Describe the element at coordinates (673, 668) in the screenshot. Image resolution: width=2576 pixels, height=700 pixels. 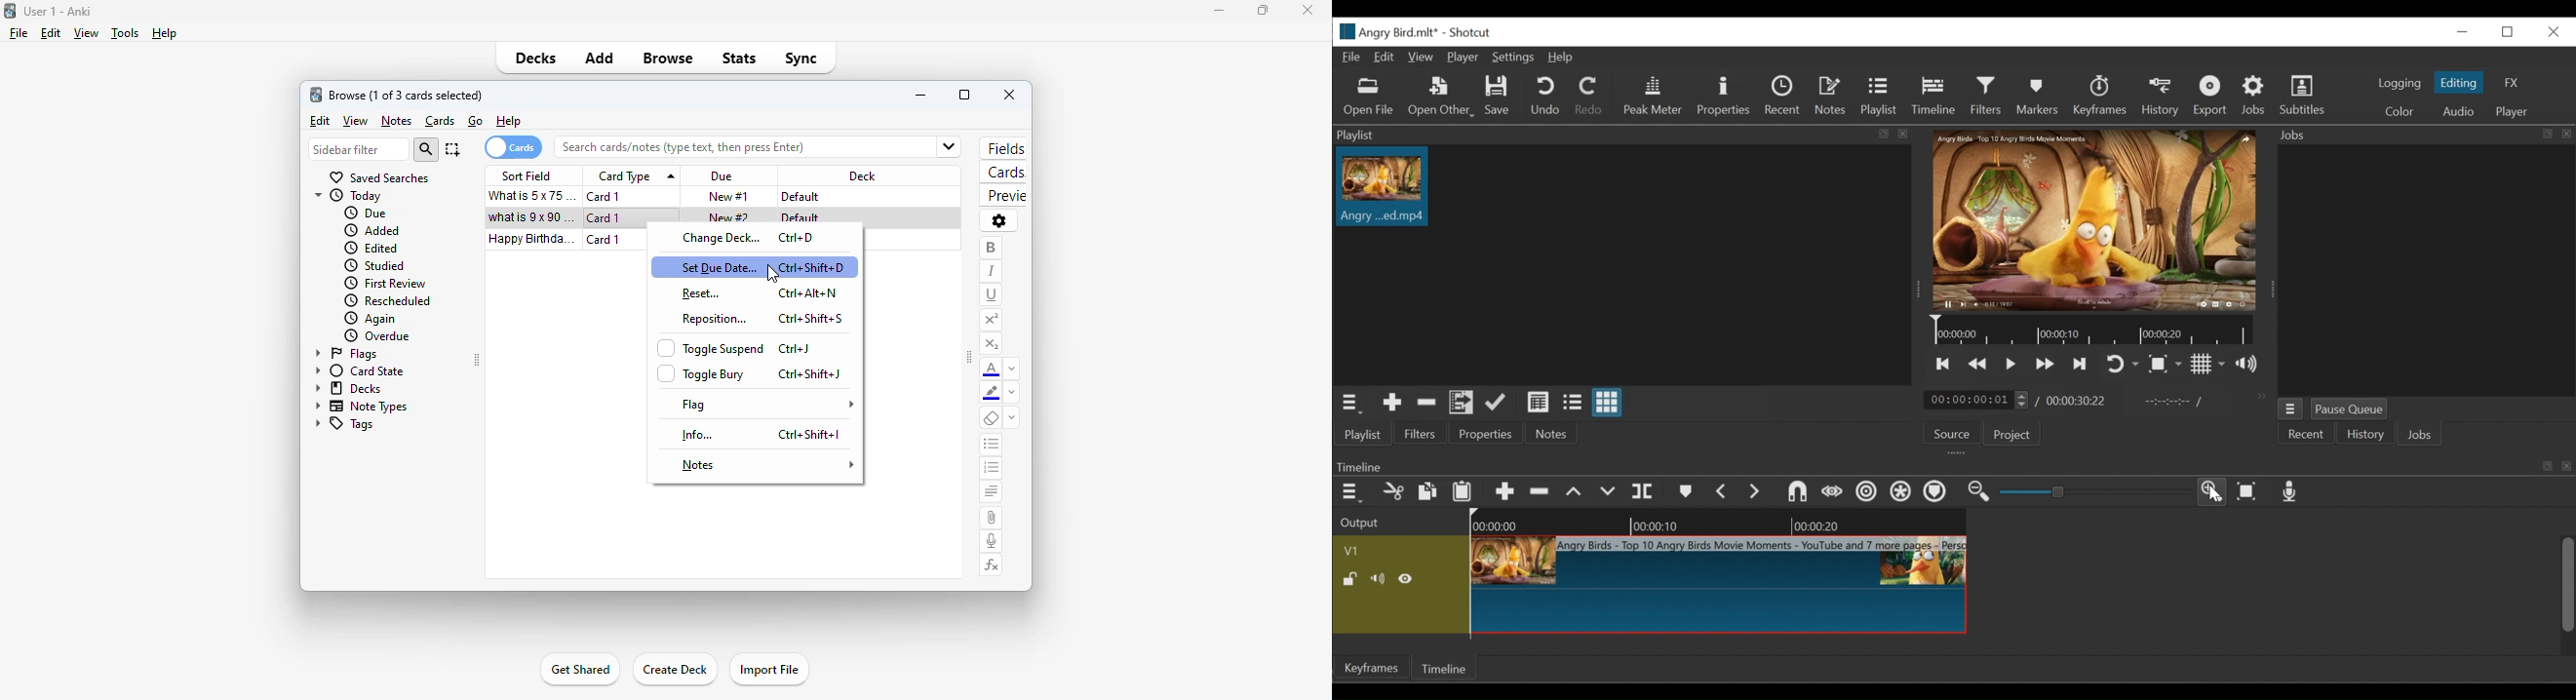
I see `create deck` at that location.